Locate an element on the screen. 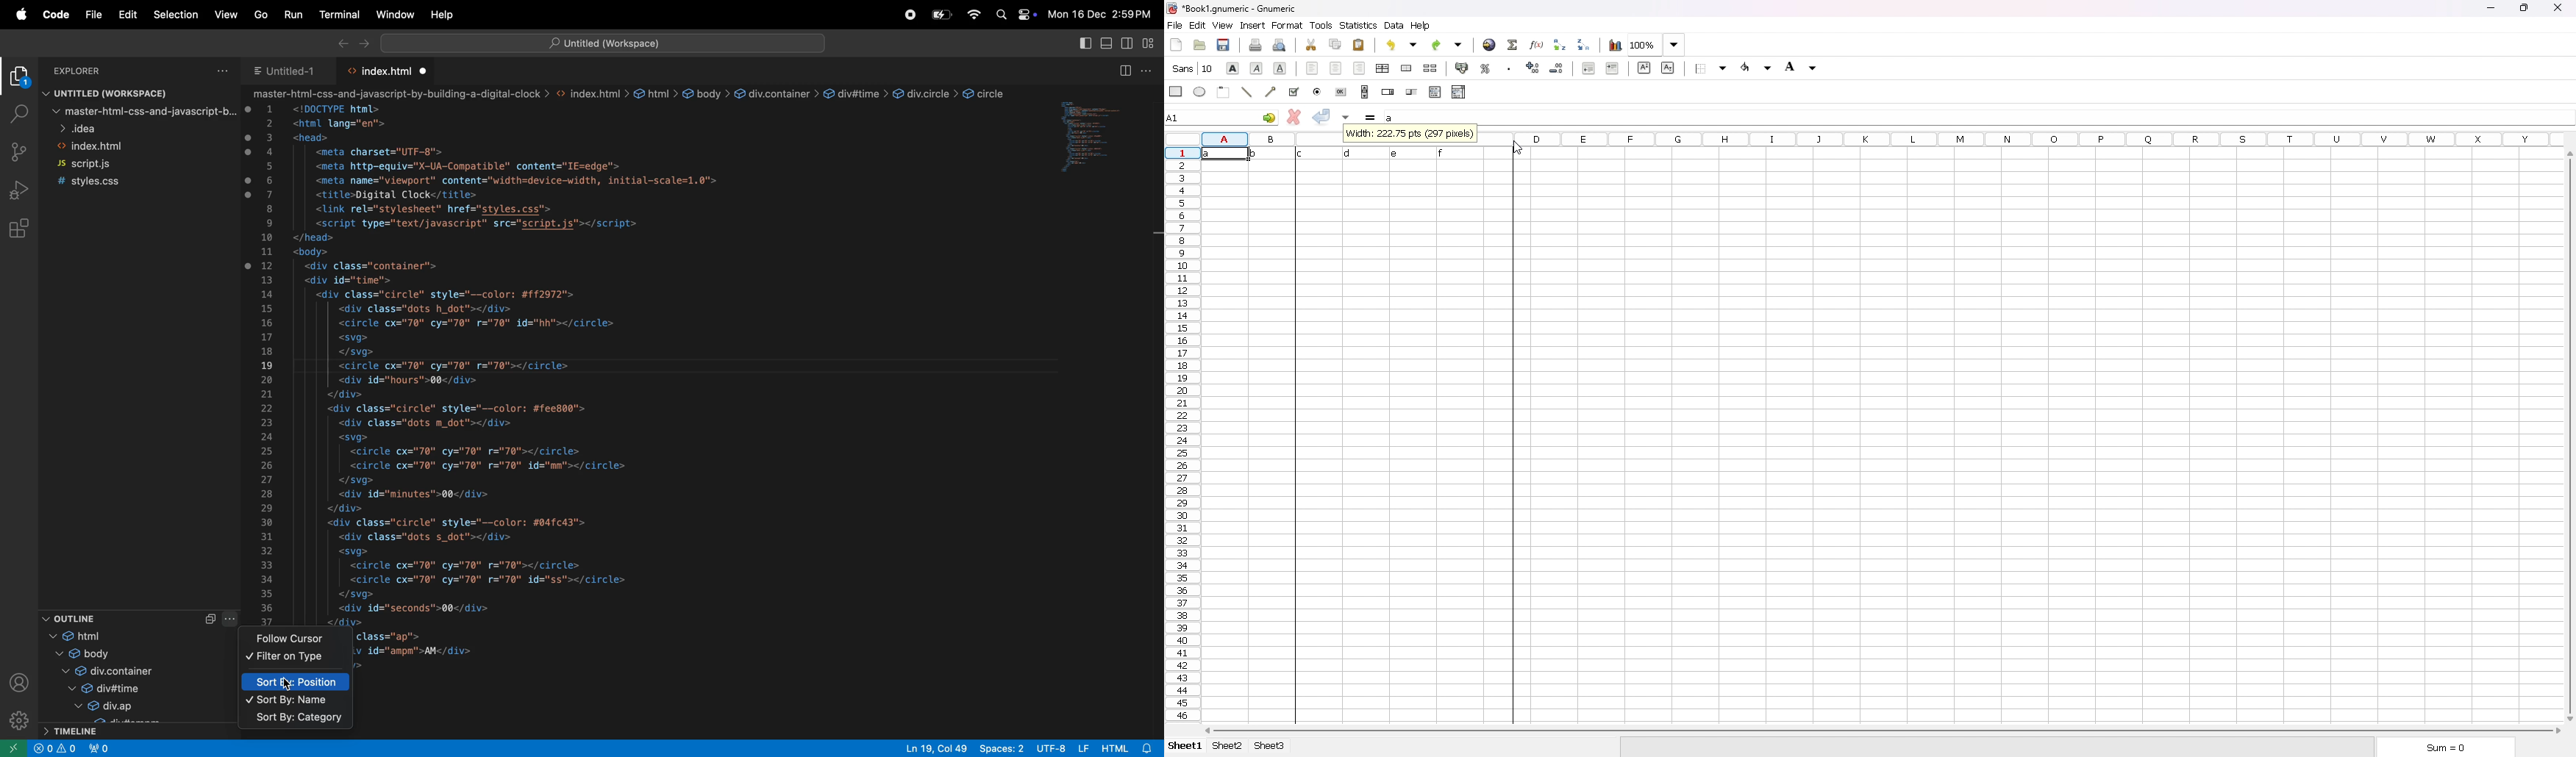 The height and width of the screenshot is (784, 2576). create alert is located at coordinates (42, 749).